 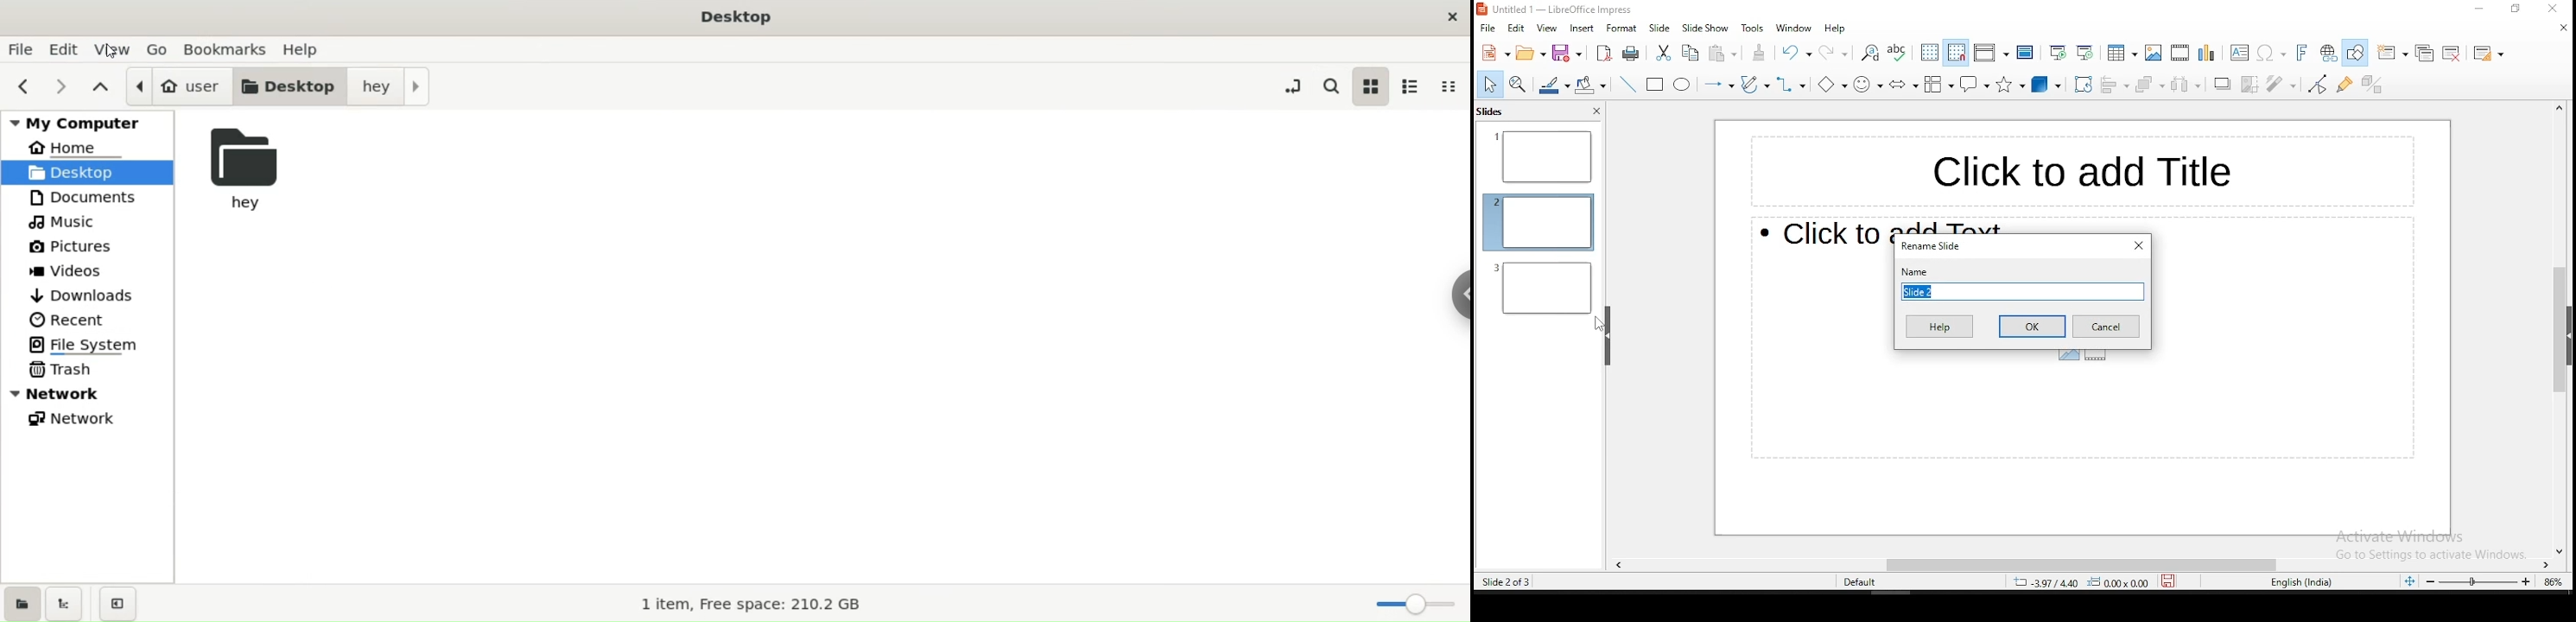 What do you see at coordinates (1567, 52) in the screenshot?
I see `save` at bounding box center [1567, 52].